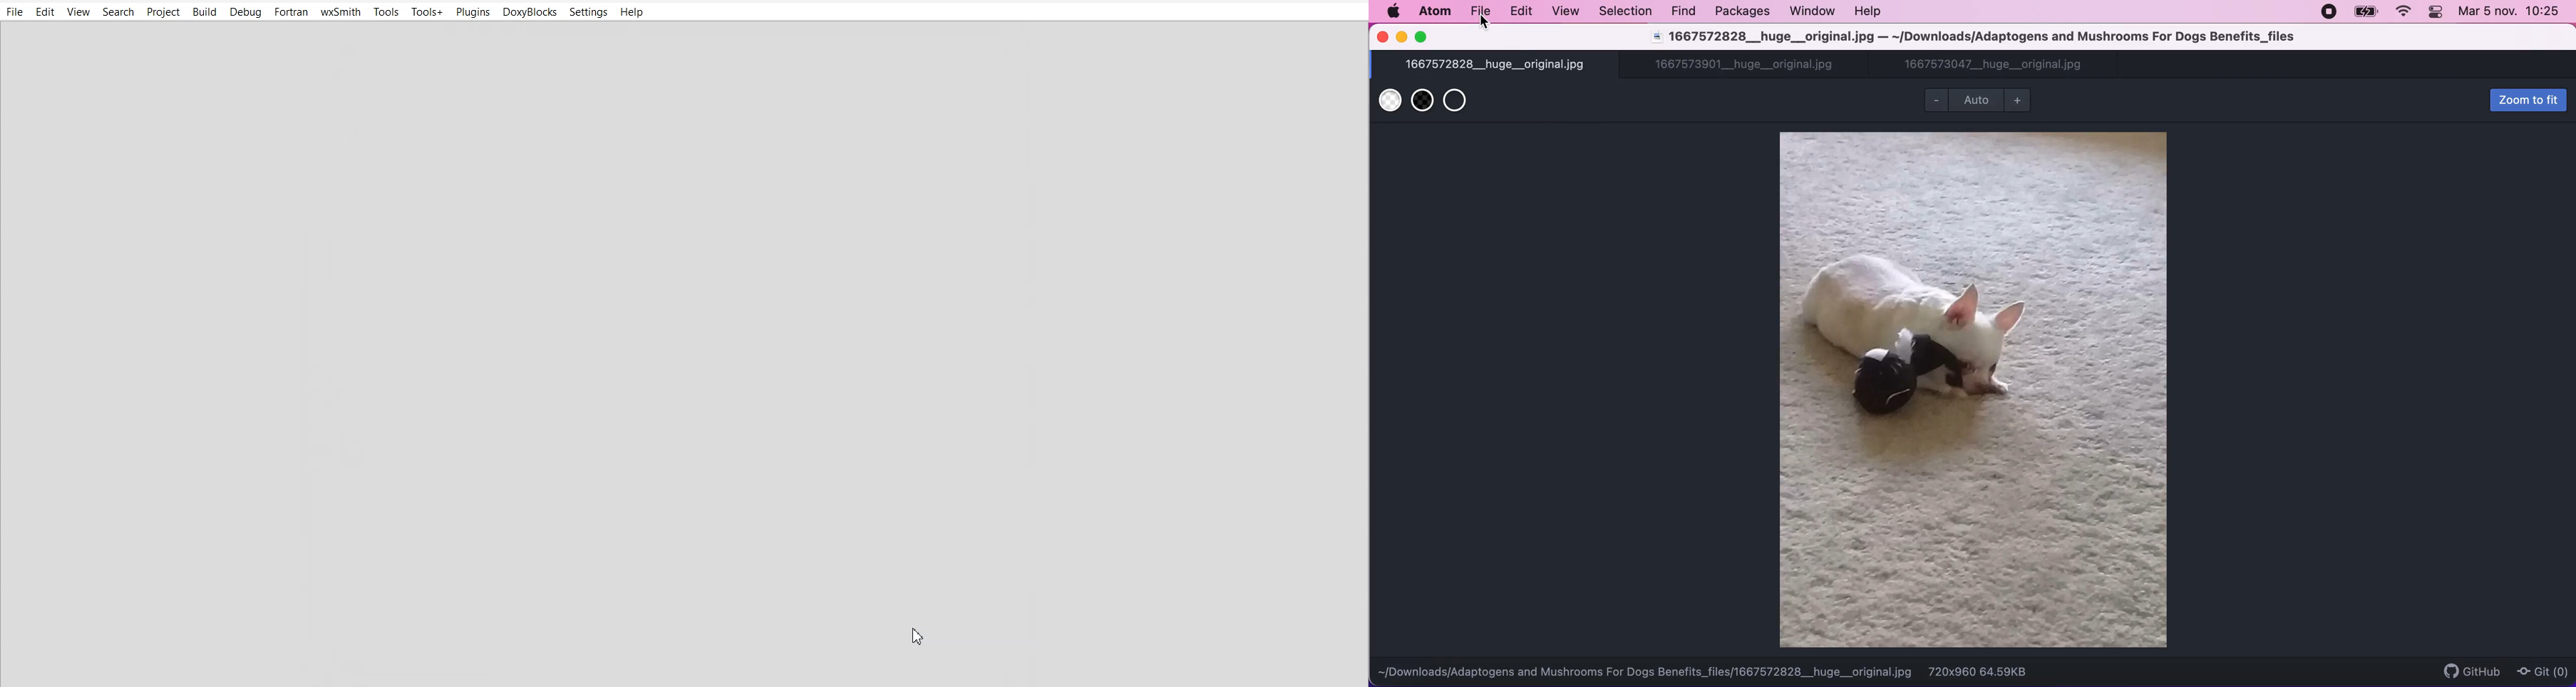 This screenshot has height=700, width=2576. What do you see at coordinates (45, 12) in the screenshot?
I see `Edit` at bounding box center [45, 12].